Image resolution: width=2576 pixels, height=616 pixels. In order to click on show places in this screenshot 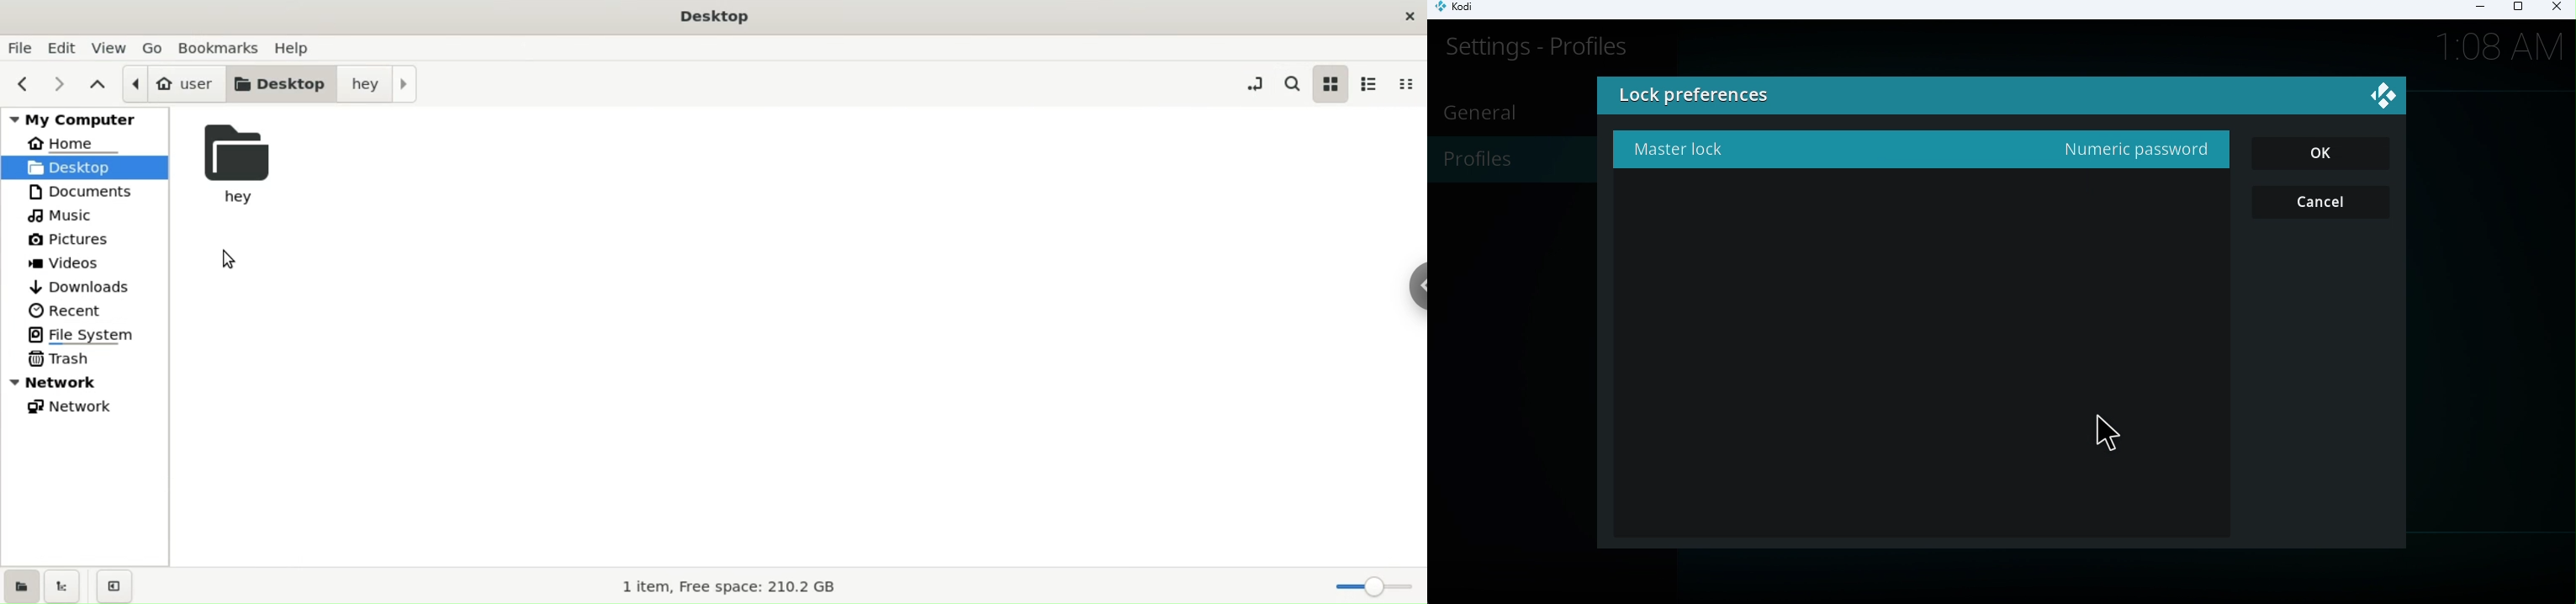, I will do `click(21, 585)`.